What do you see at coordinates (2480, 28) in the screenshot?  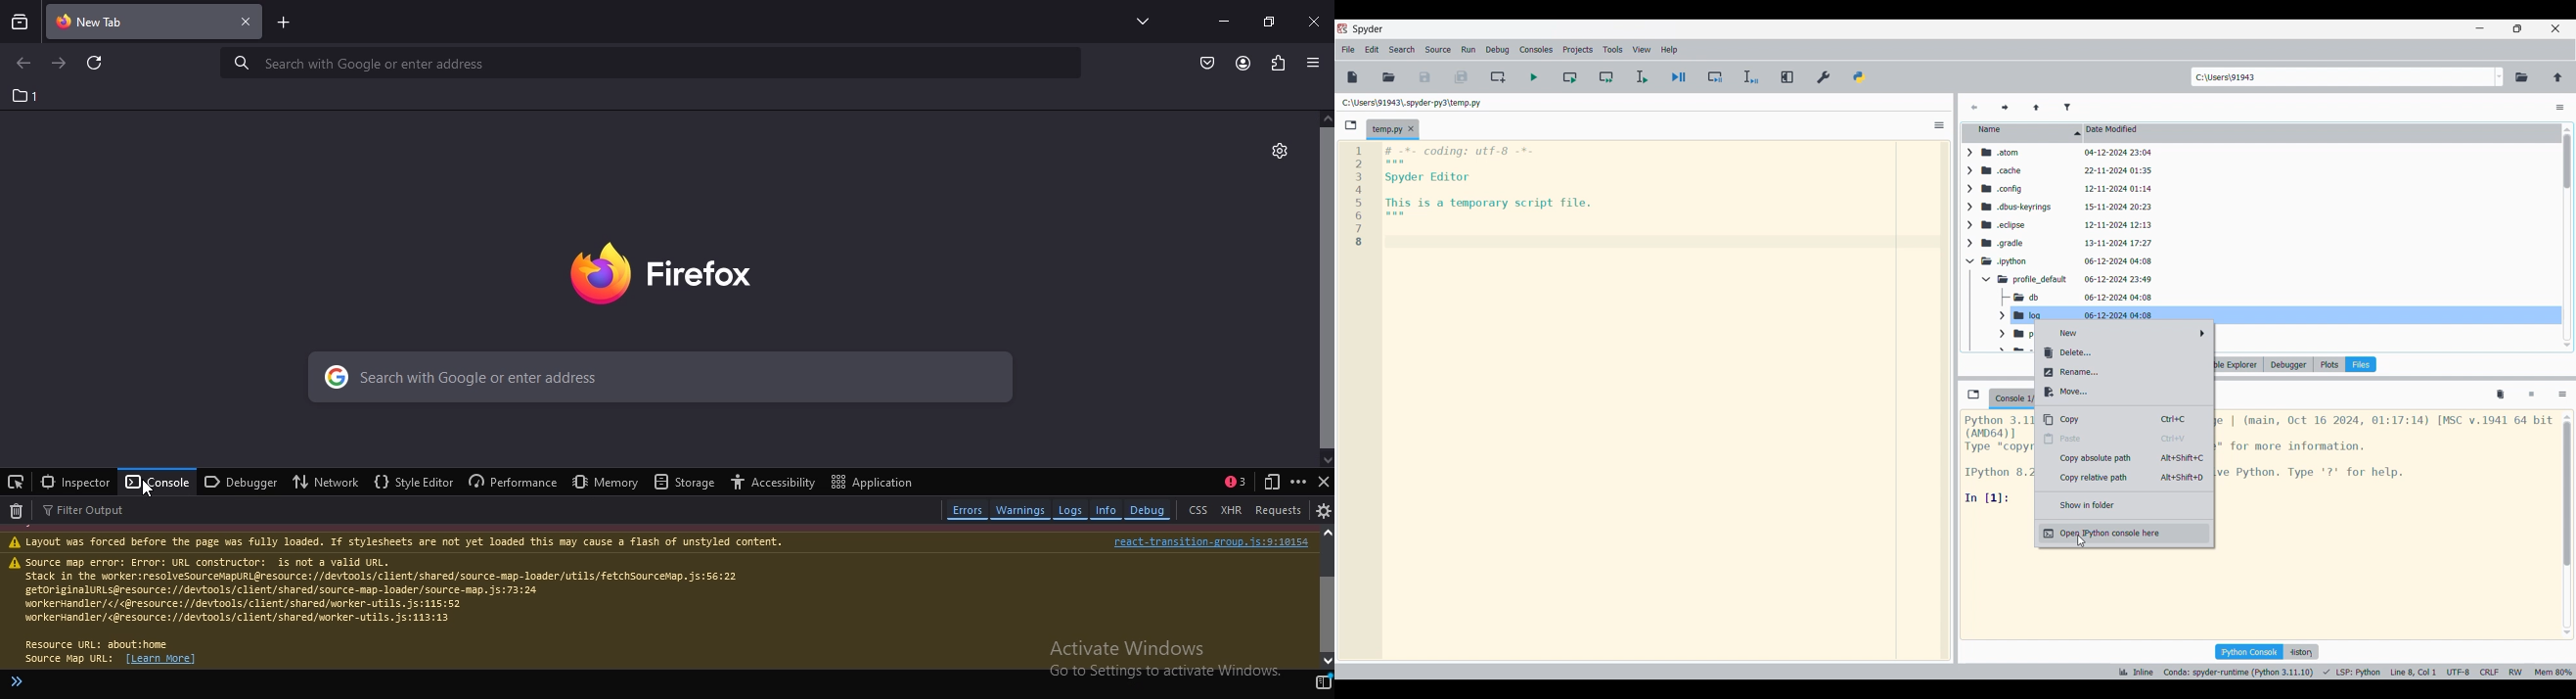 I see `Minimize` at bounding box center [2480, 28].